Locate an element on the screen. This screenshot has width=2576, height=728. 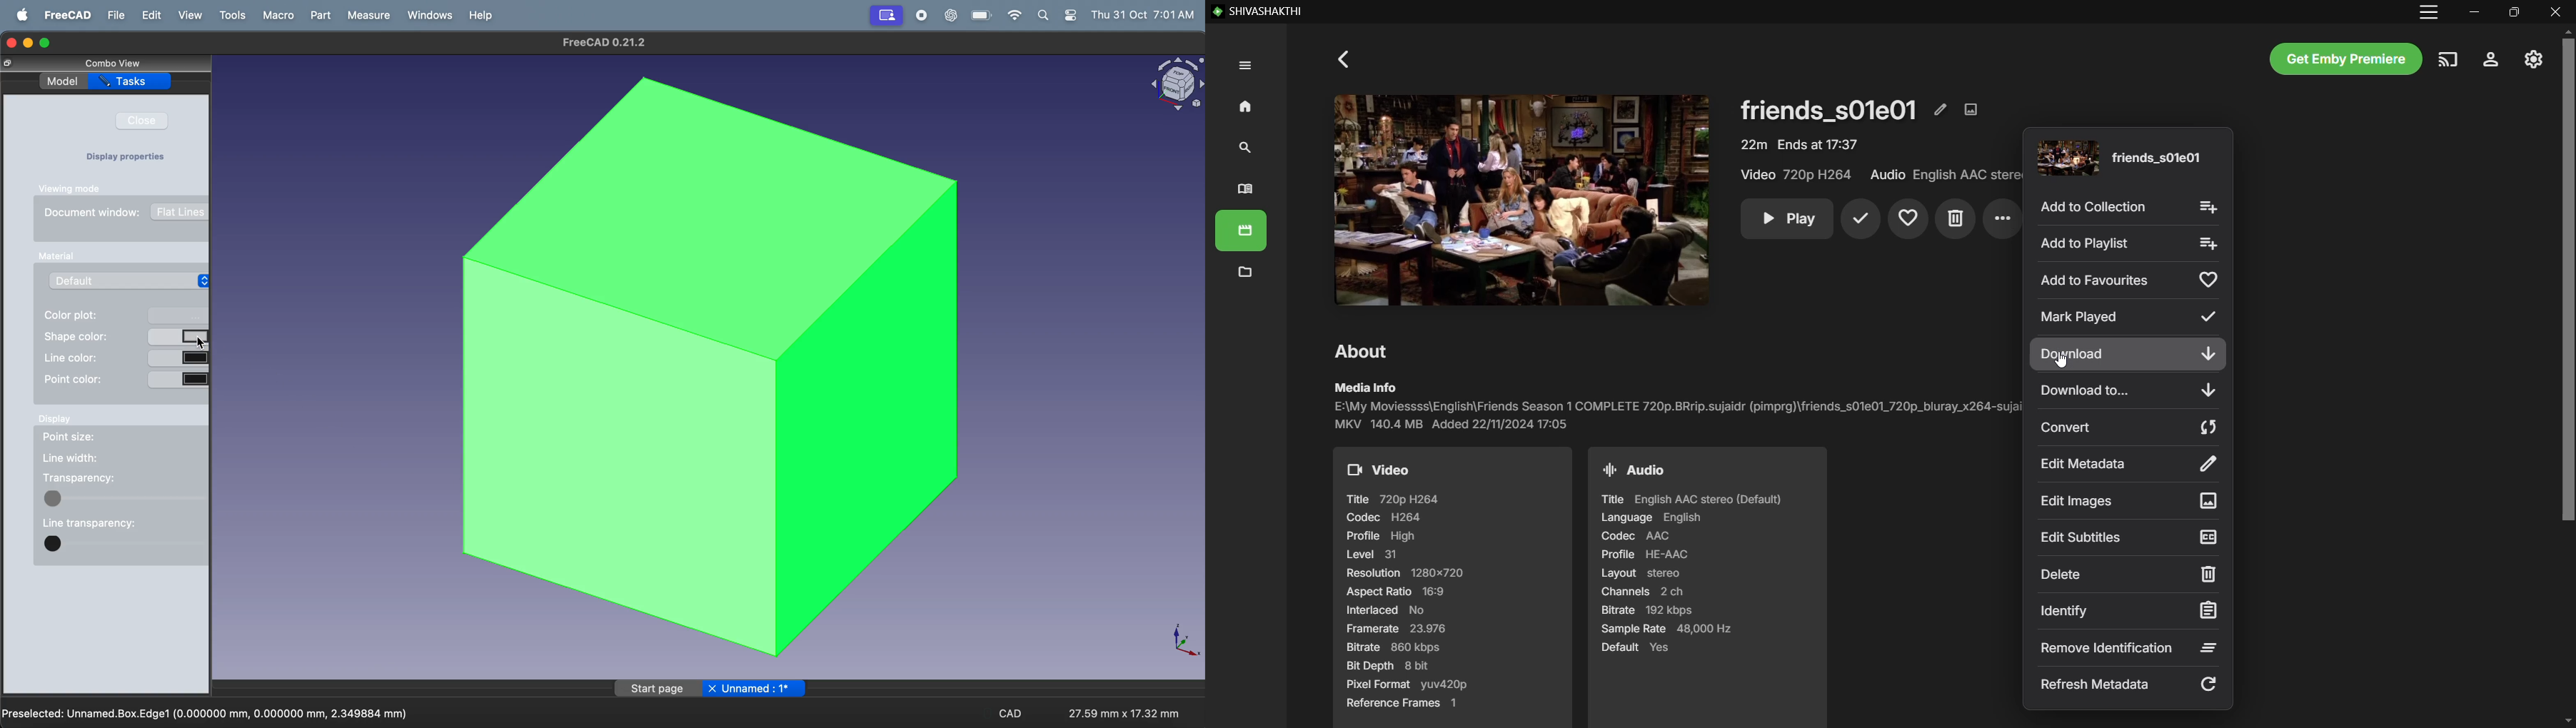
Remove Identification is located at coordinates (2130, 647).